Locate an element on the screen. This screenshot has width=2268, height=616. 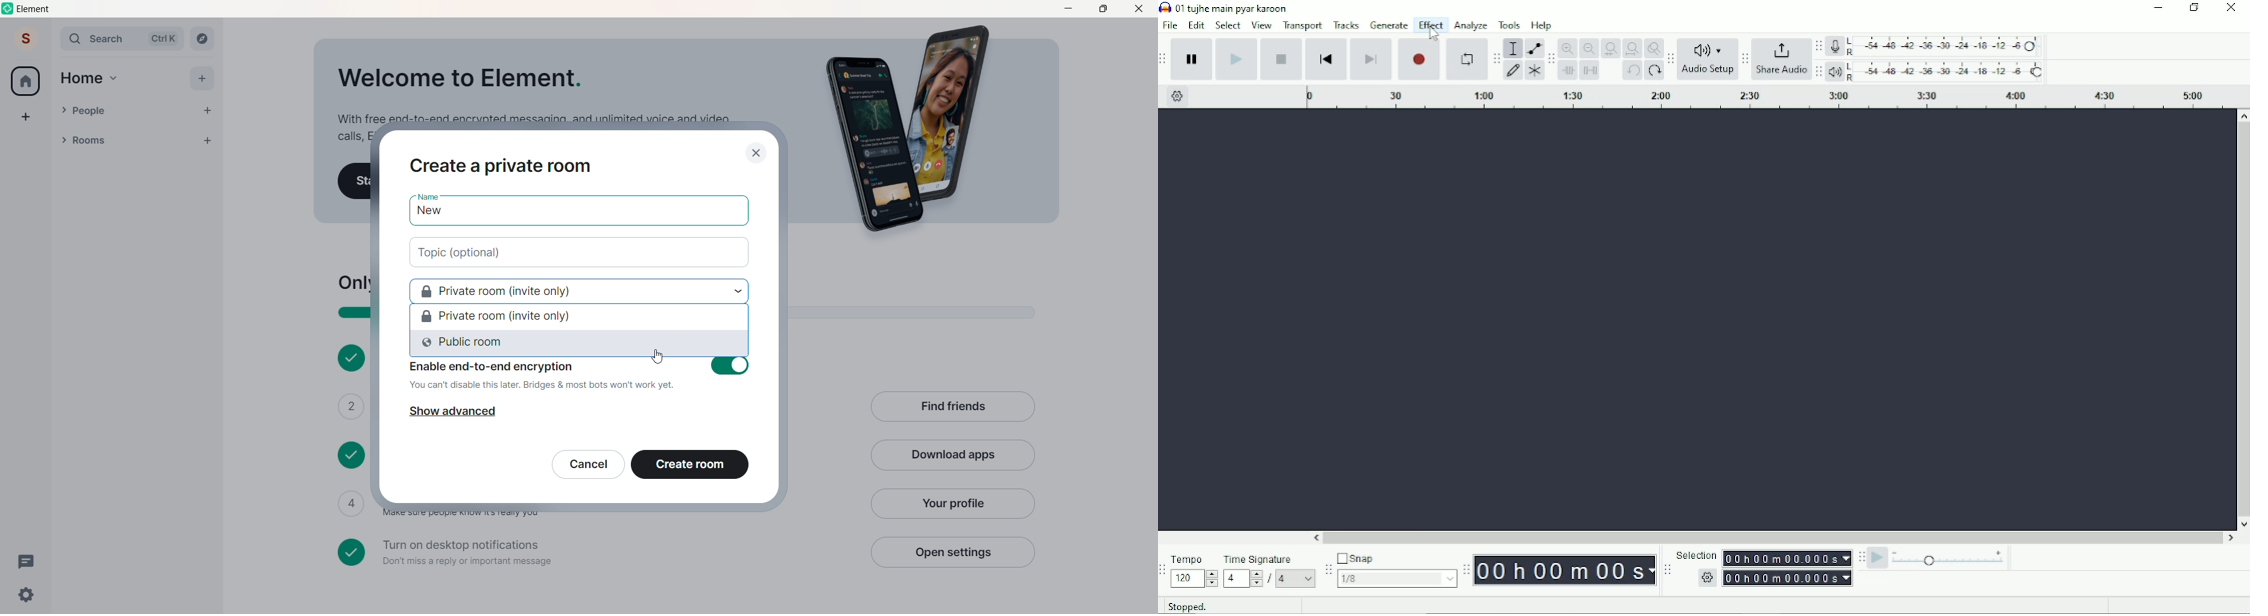
Timeline options is located at coordinates (1178, 97).